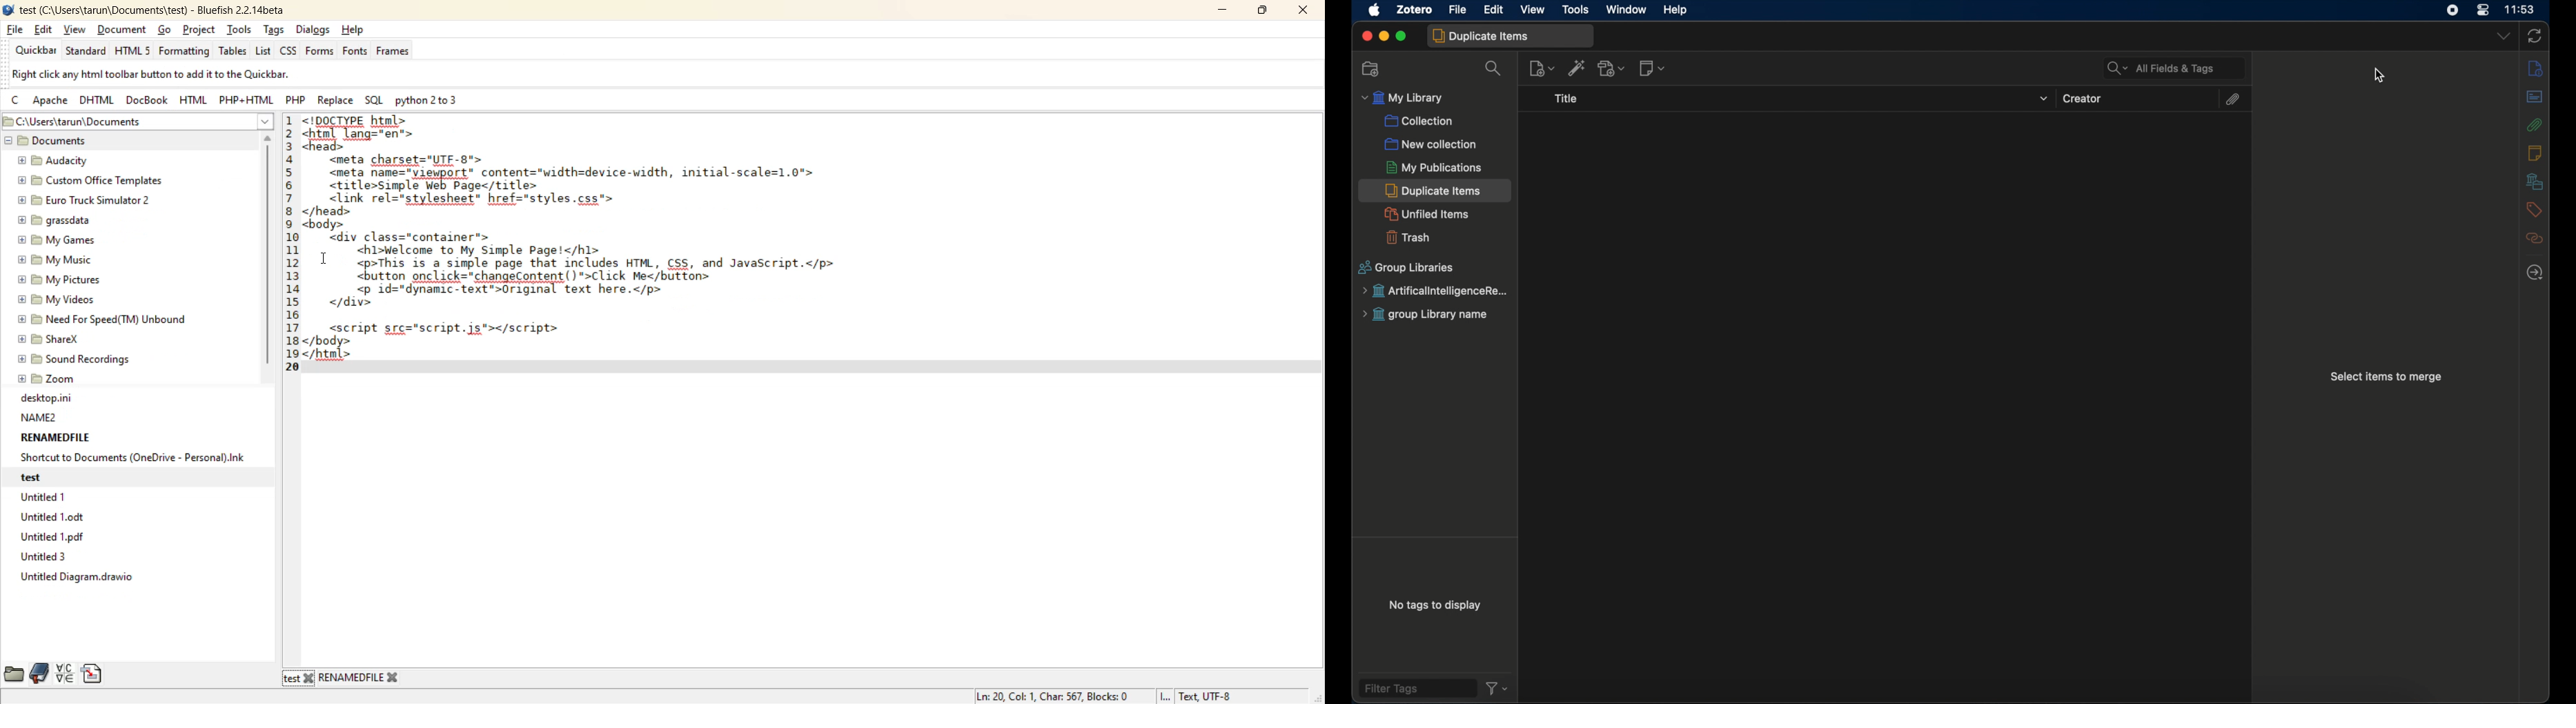 The image size is (2576, 728). Describe the element at coordinates (2533, 211) in the screenshot. I see `tags` at that location.